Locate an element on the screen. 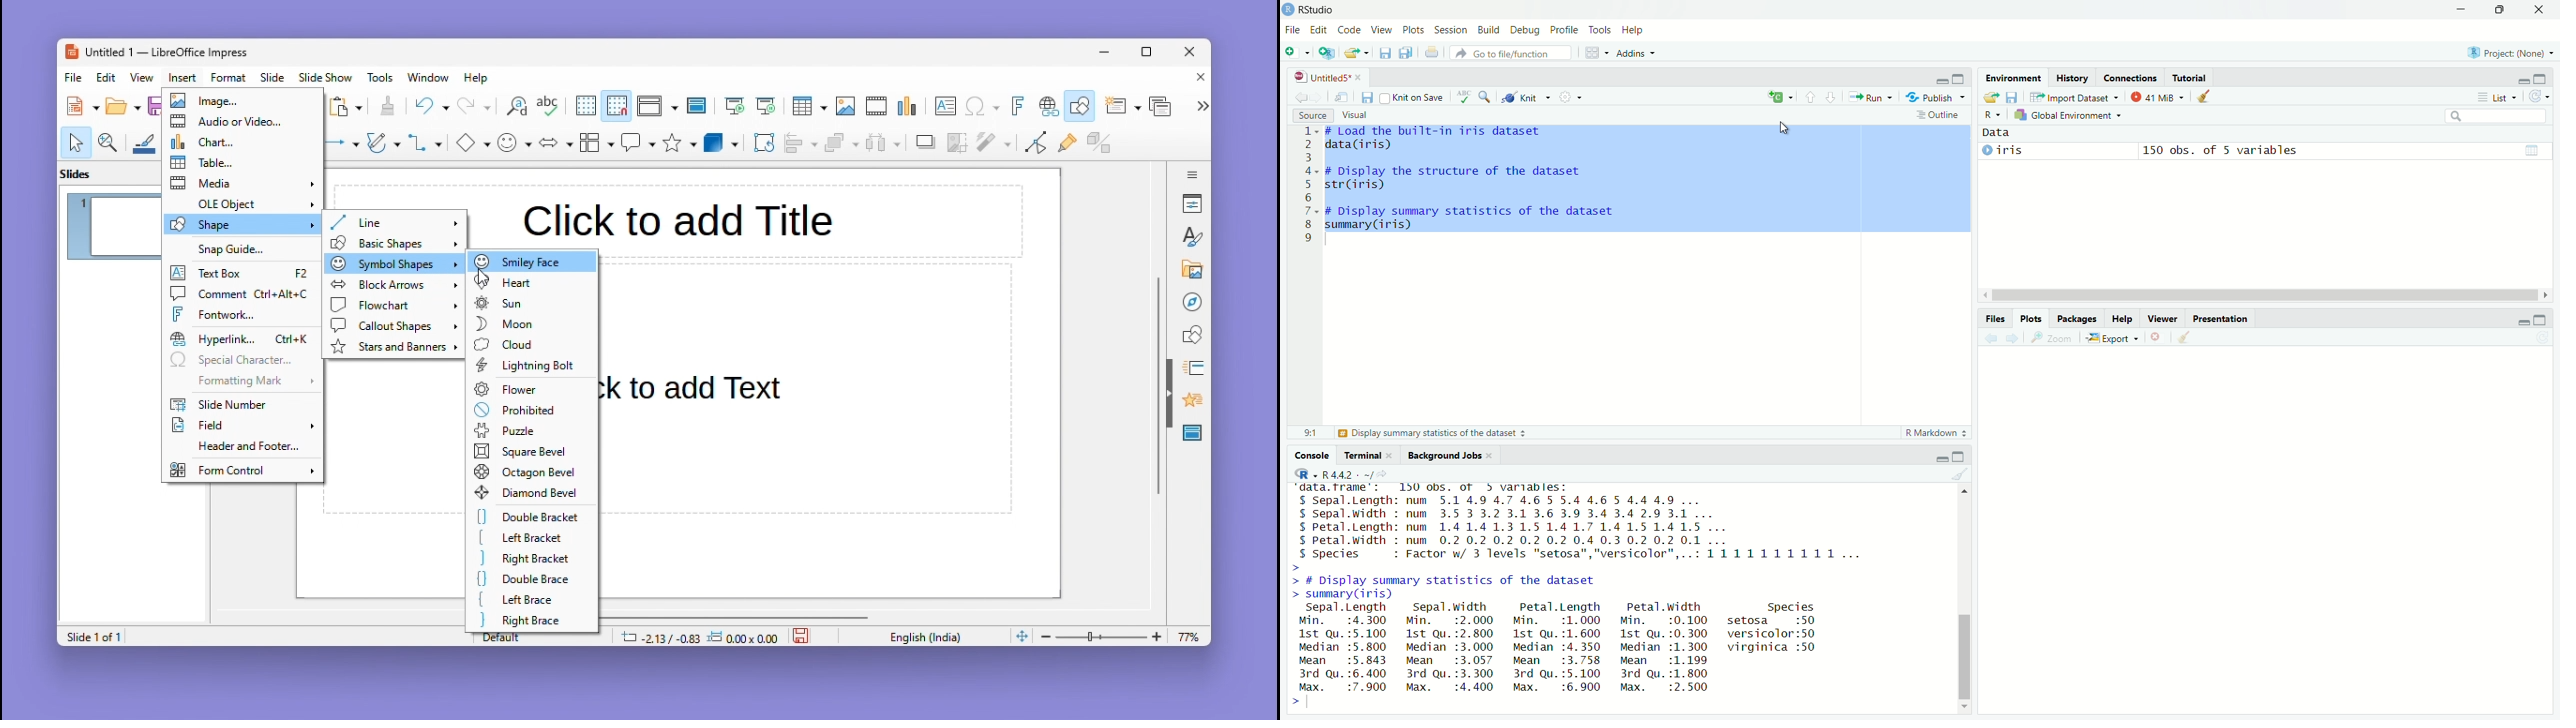 The image size is (2576, 728). Scroll is located at coordinates (2265, 295).